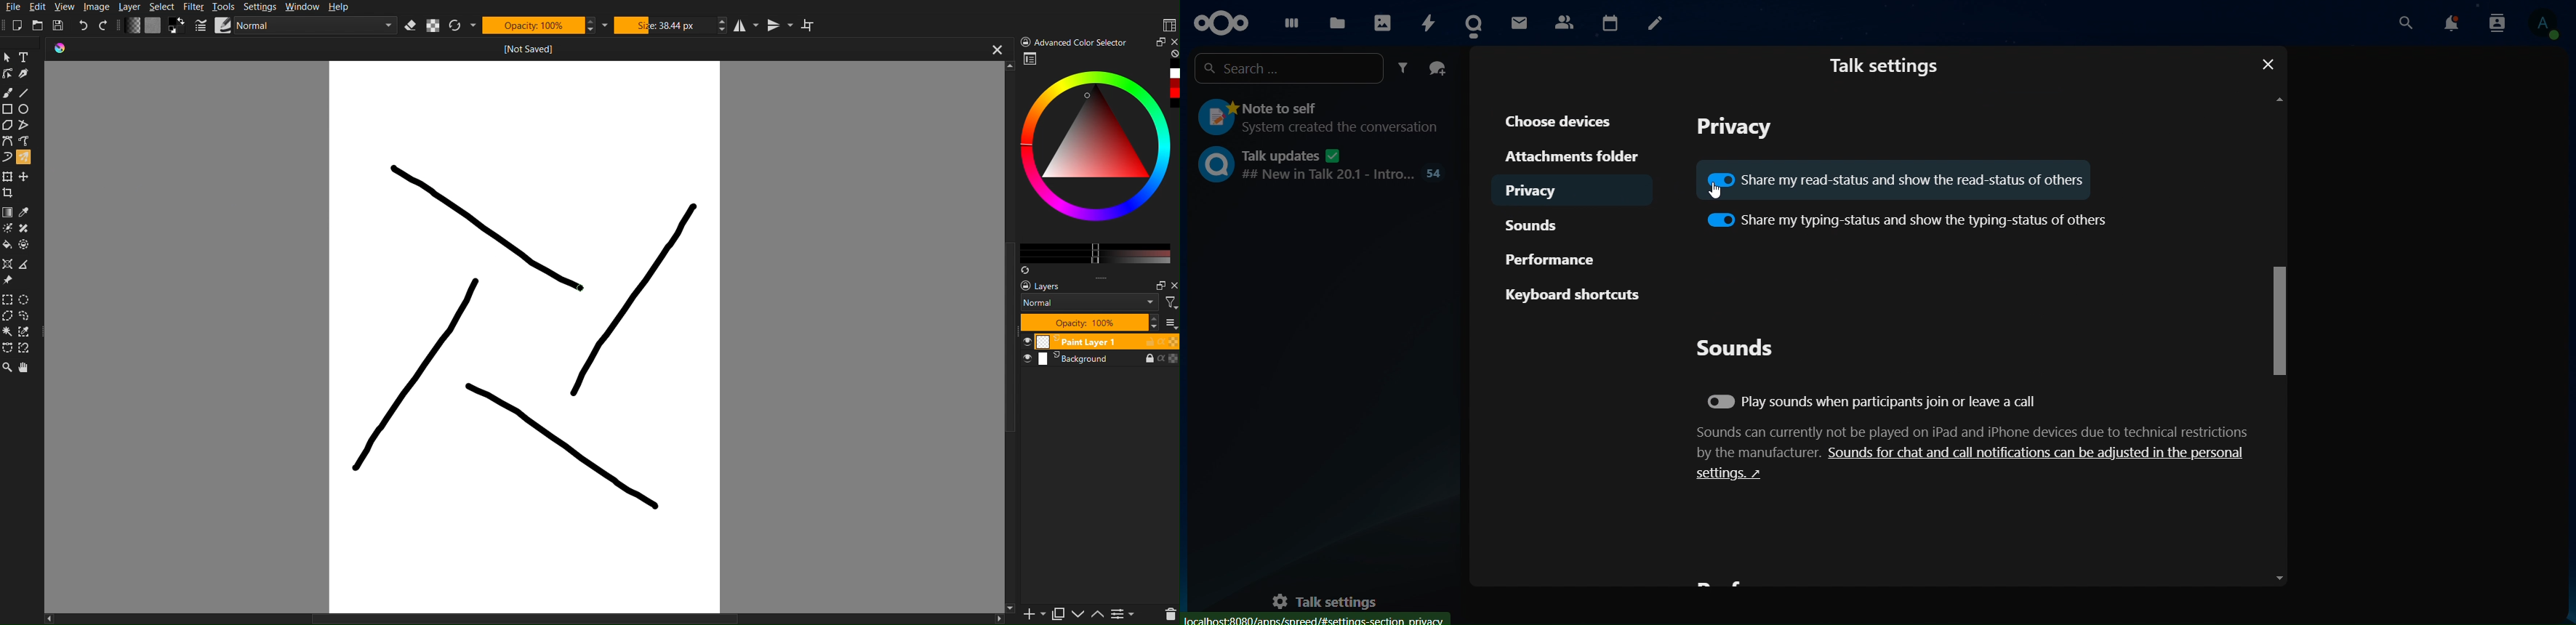 The width and height of the screenshot is (2576, 644). What do you see at coordinates (225, 25) in the screenshot?
I see `Line Options` at bounding box center [225, 25].